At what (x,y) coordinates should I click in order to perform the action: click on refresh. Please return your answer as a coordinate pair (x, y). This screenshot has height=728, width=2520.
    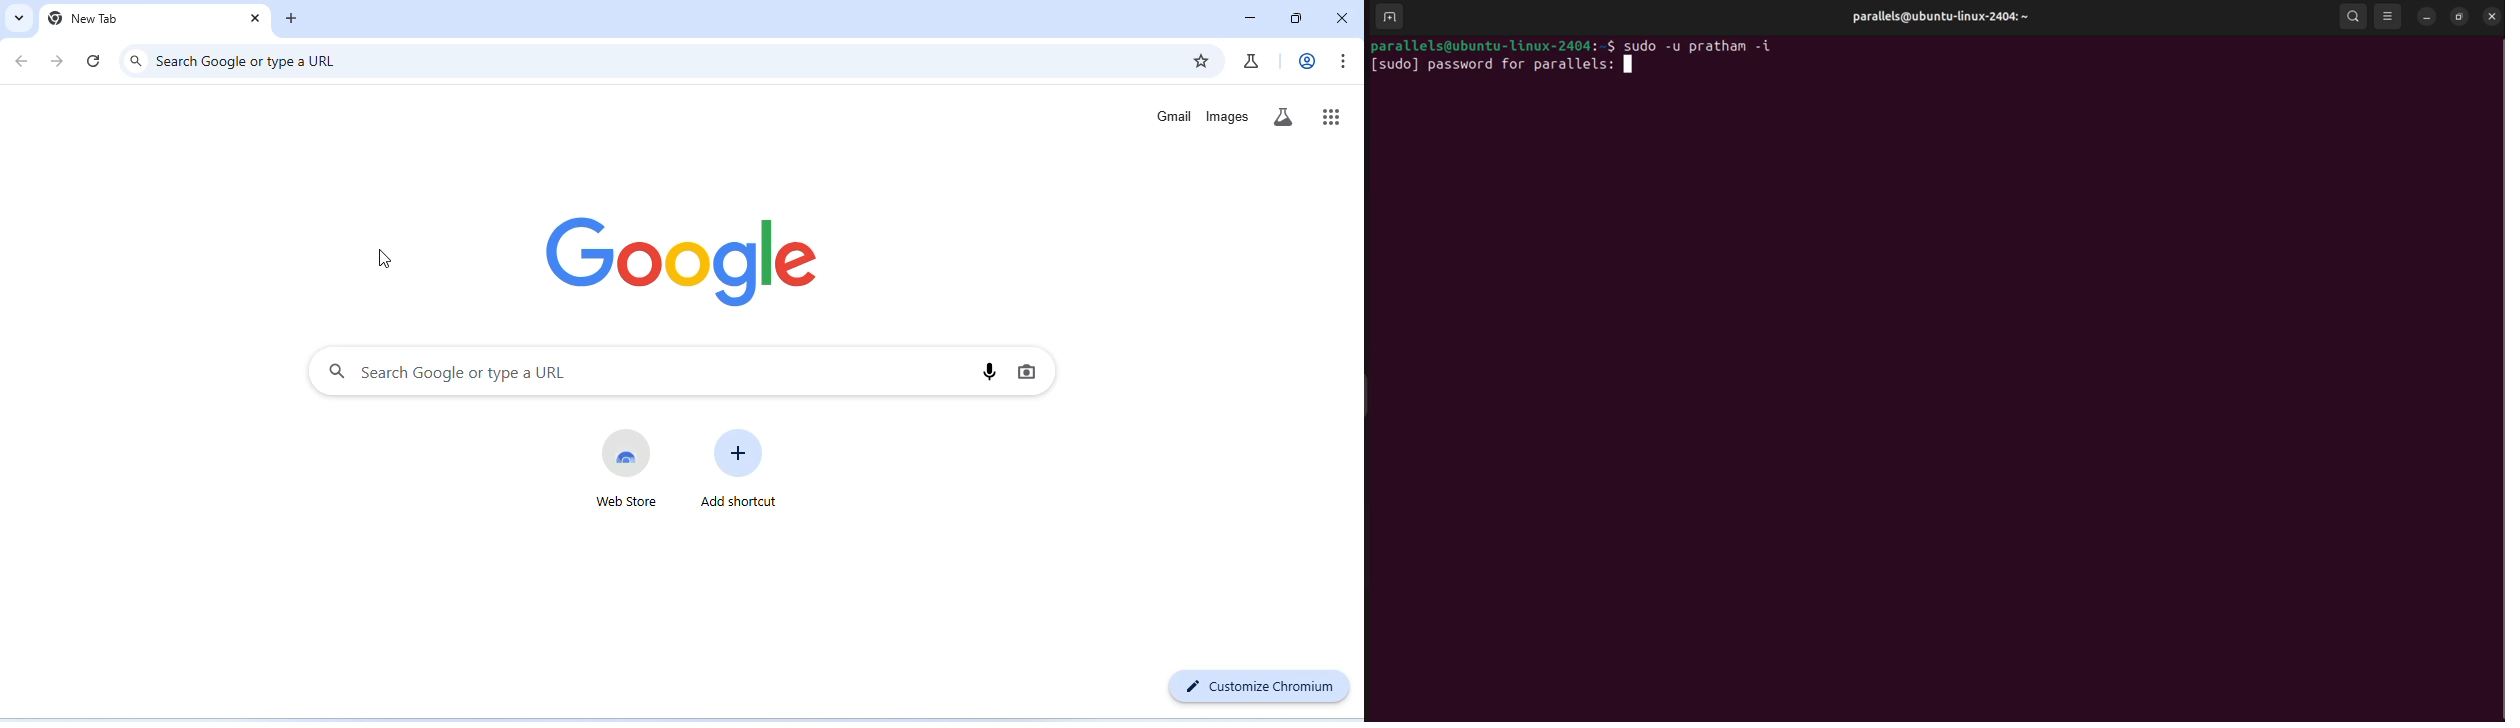
    Looking at the image, I should click on (95, 60).